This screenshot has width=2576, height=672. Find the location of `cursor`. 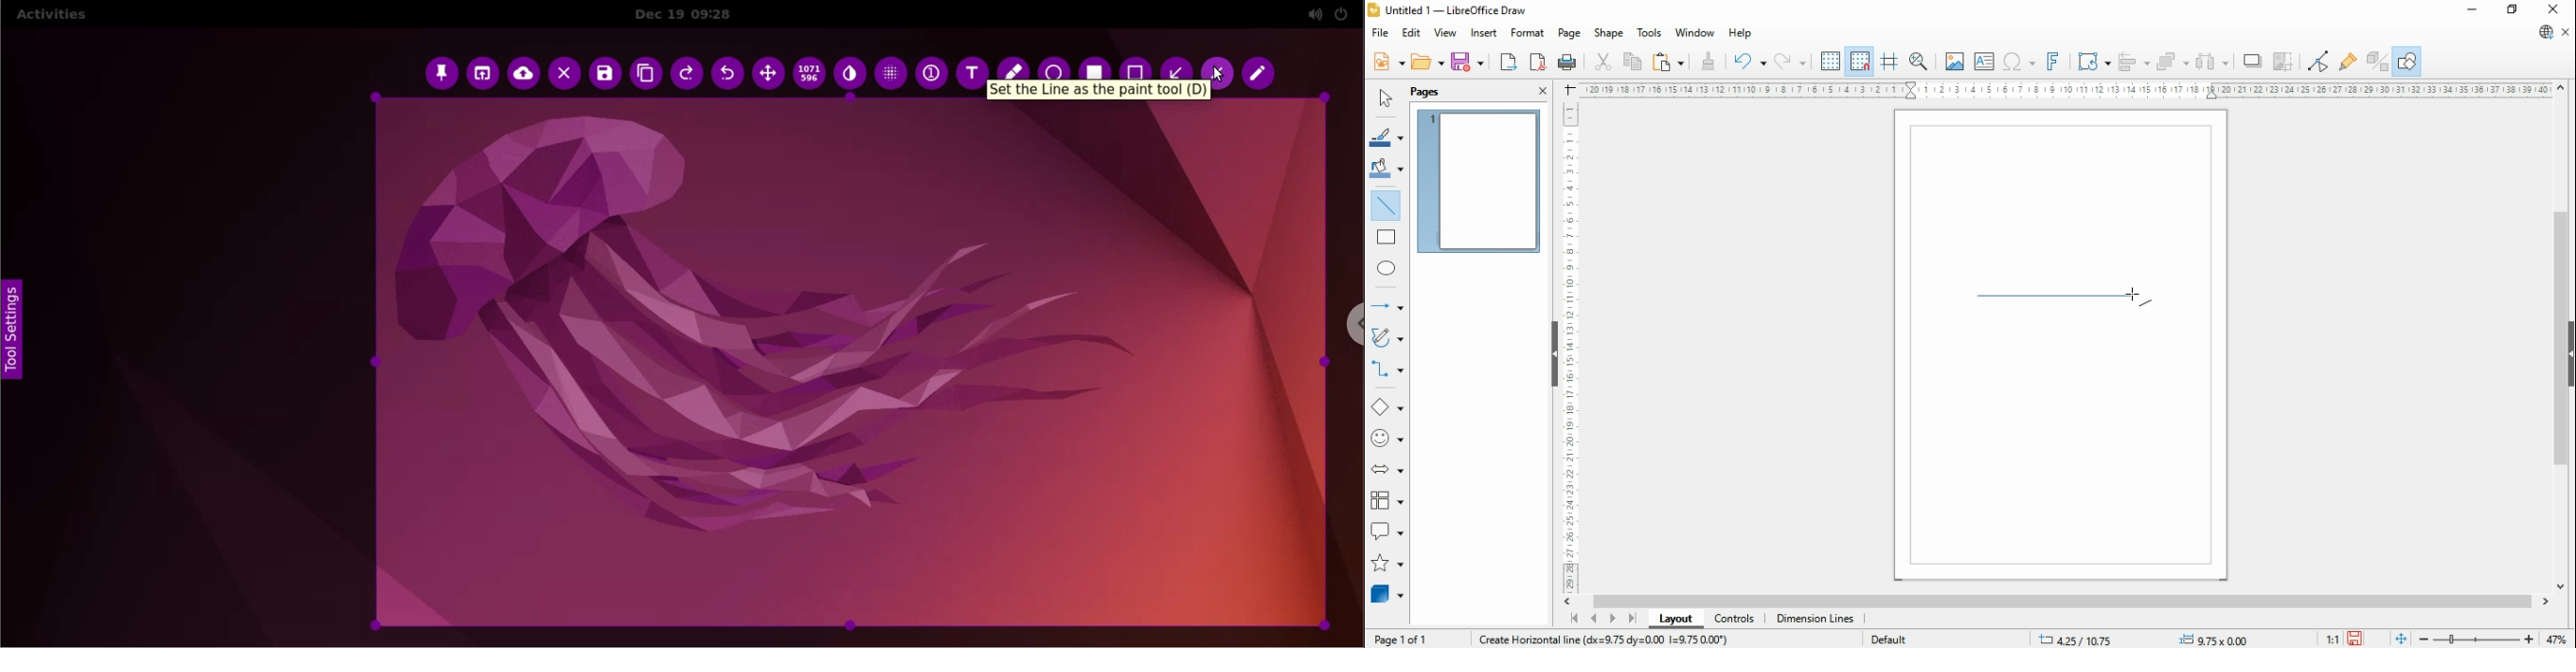

cursor is located at coordinates (1221, 74).